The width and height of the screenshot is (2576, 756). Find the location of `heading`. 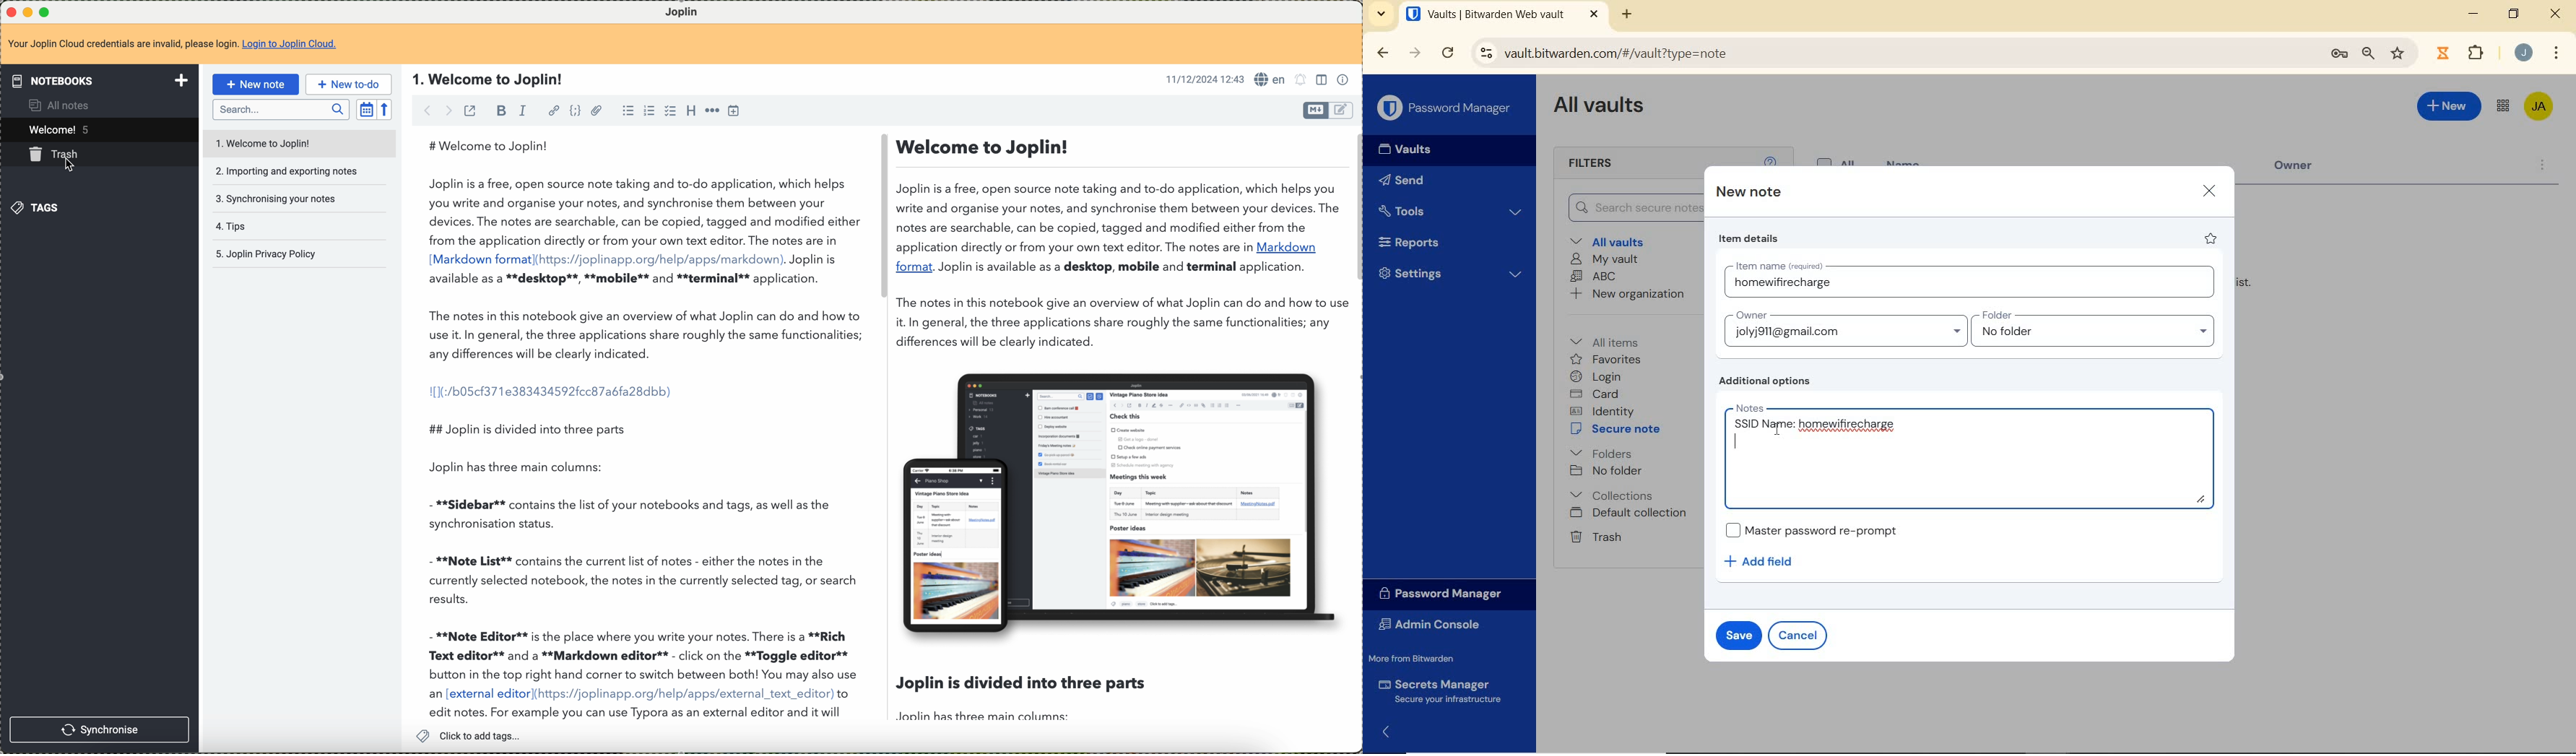

heading is located at coordinates (691, 111).